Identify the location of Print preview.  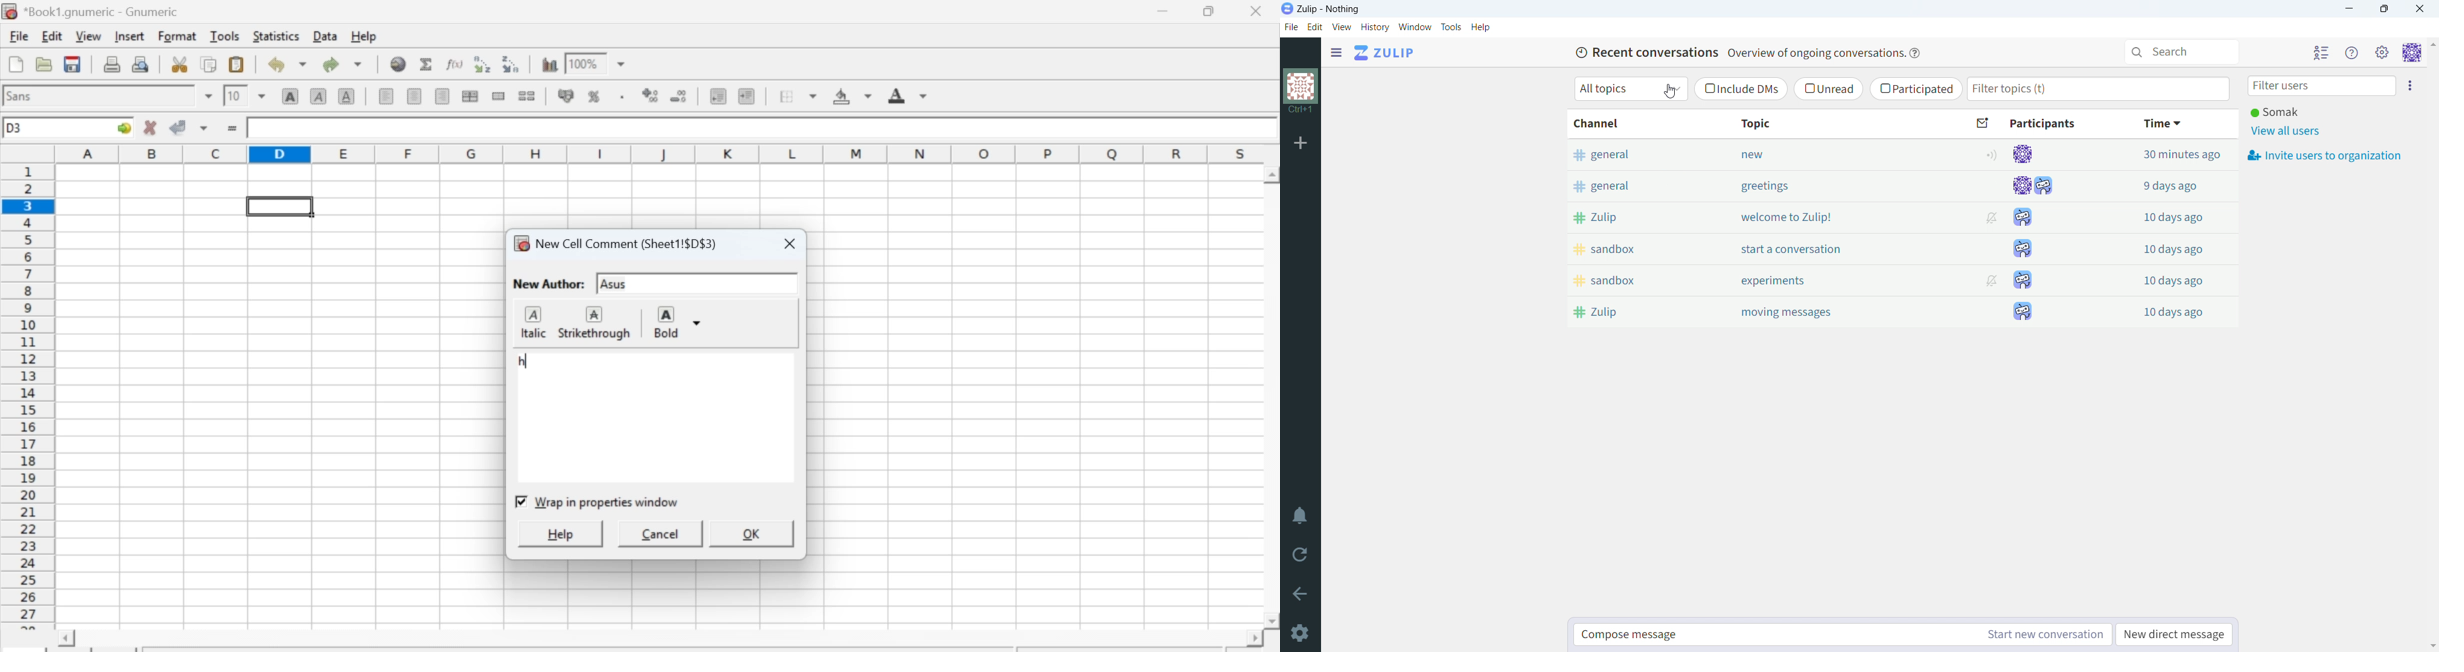
(144, 64).